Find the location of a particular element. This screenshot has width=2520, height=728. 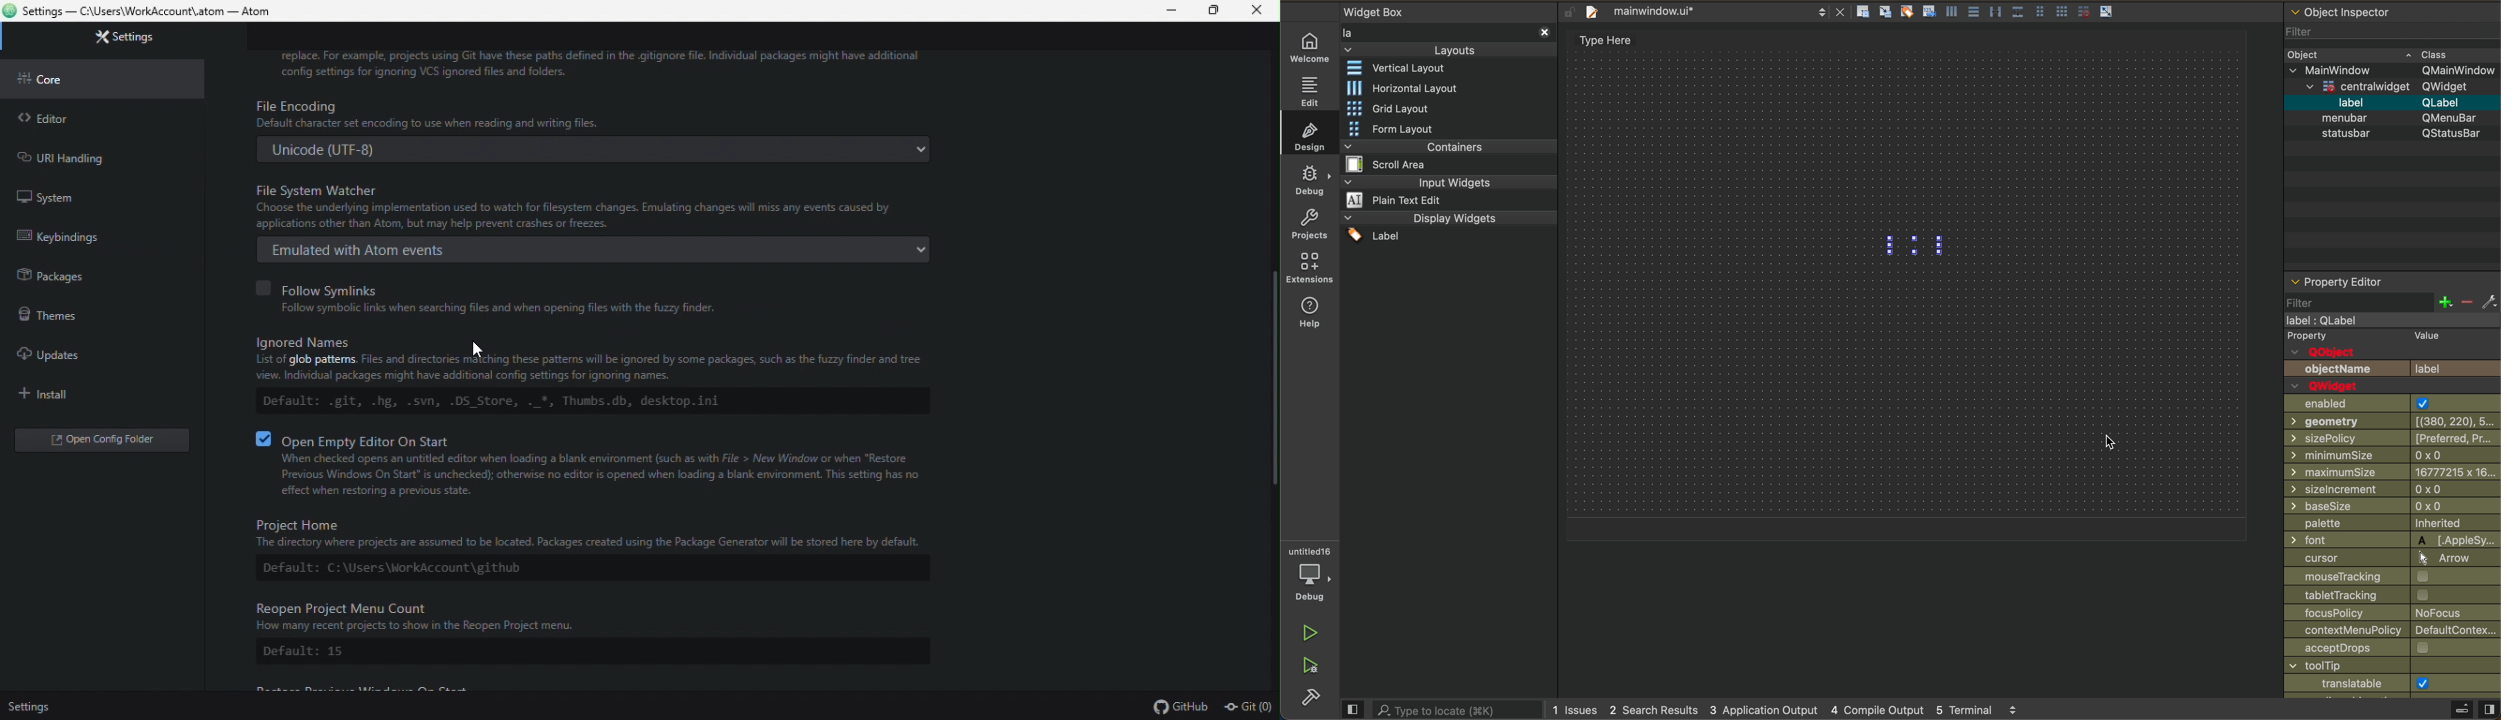

replace. For example, projects using GIT have these paths defined in the .gitignore file. Individual packages might have additional cofig settings for ignoring VCS ignored files and folders is located at coordinates (607, 62).